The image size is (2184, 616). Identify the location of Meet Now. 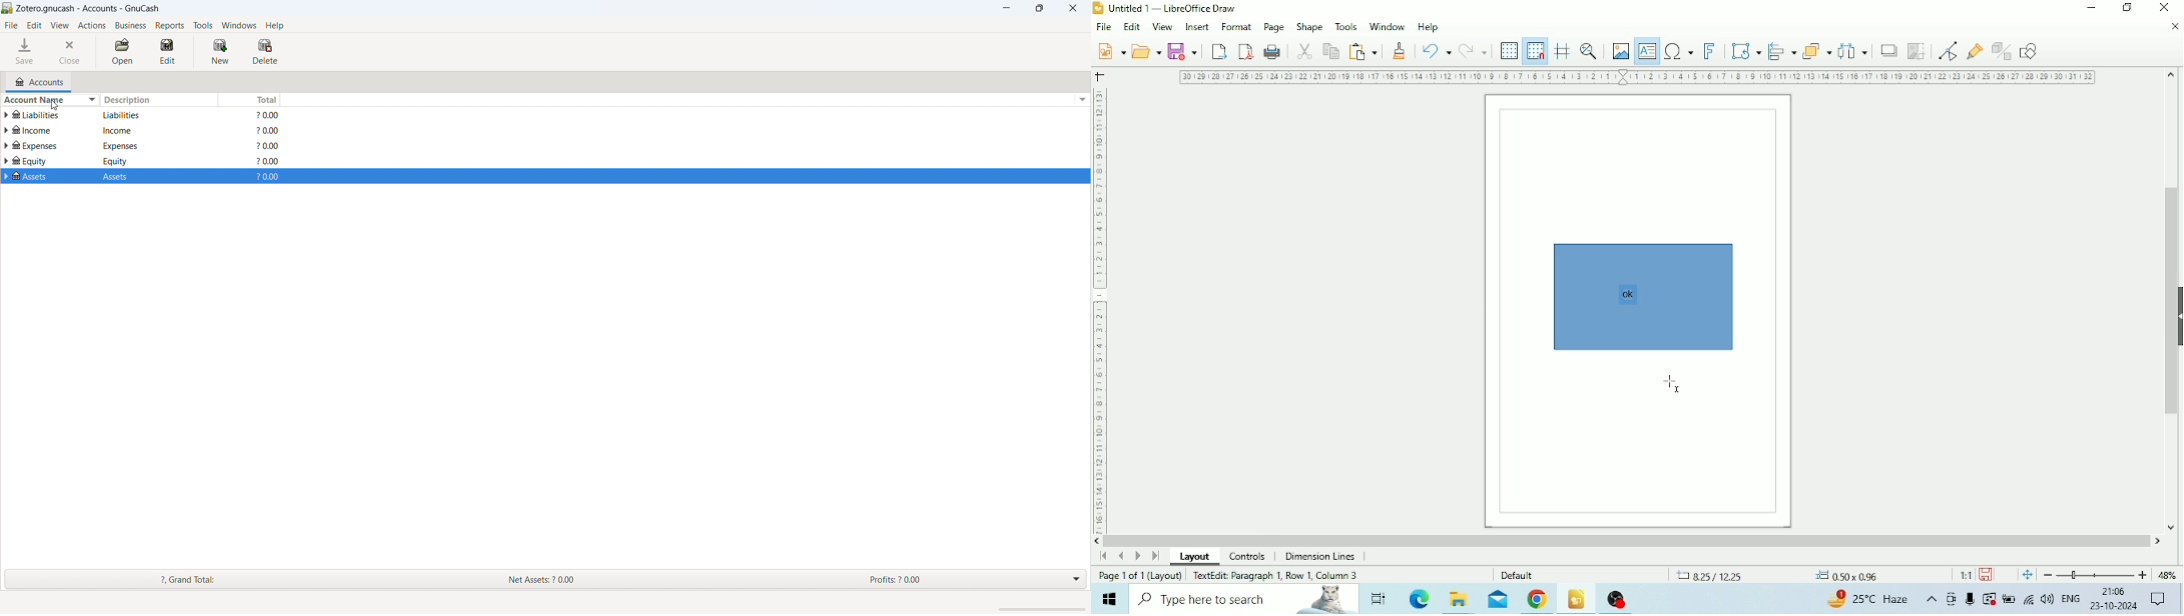
(1951, 599).